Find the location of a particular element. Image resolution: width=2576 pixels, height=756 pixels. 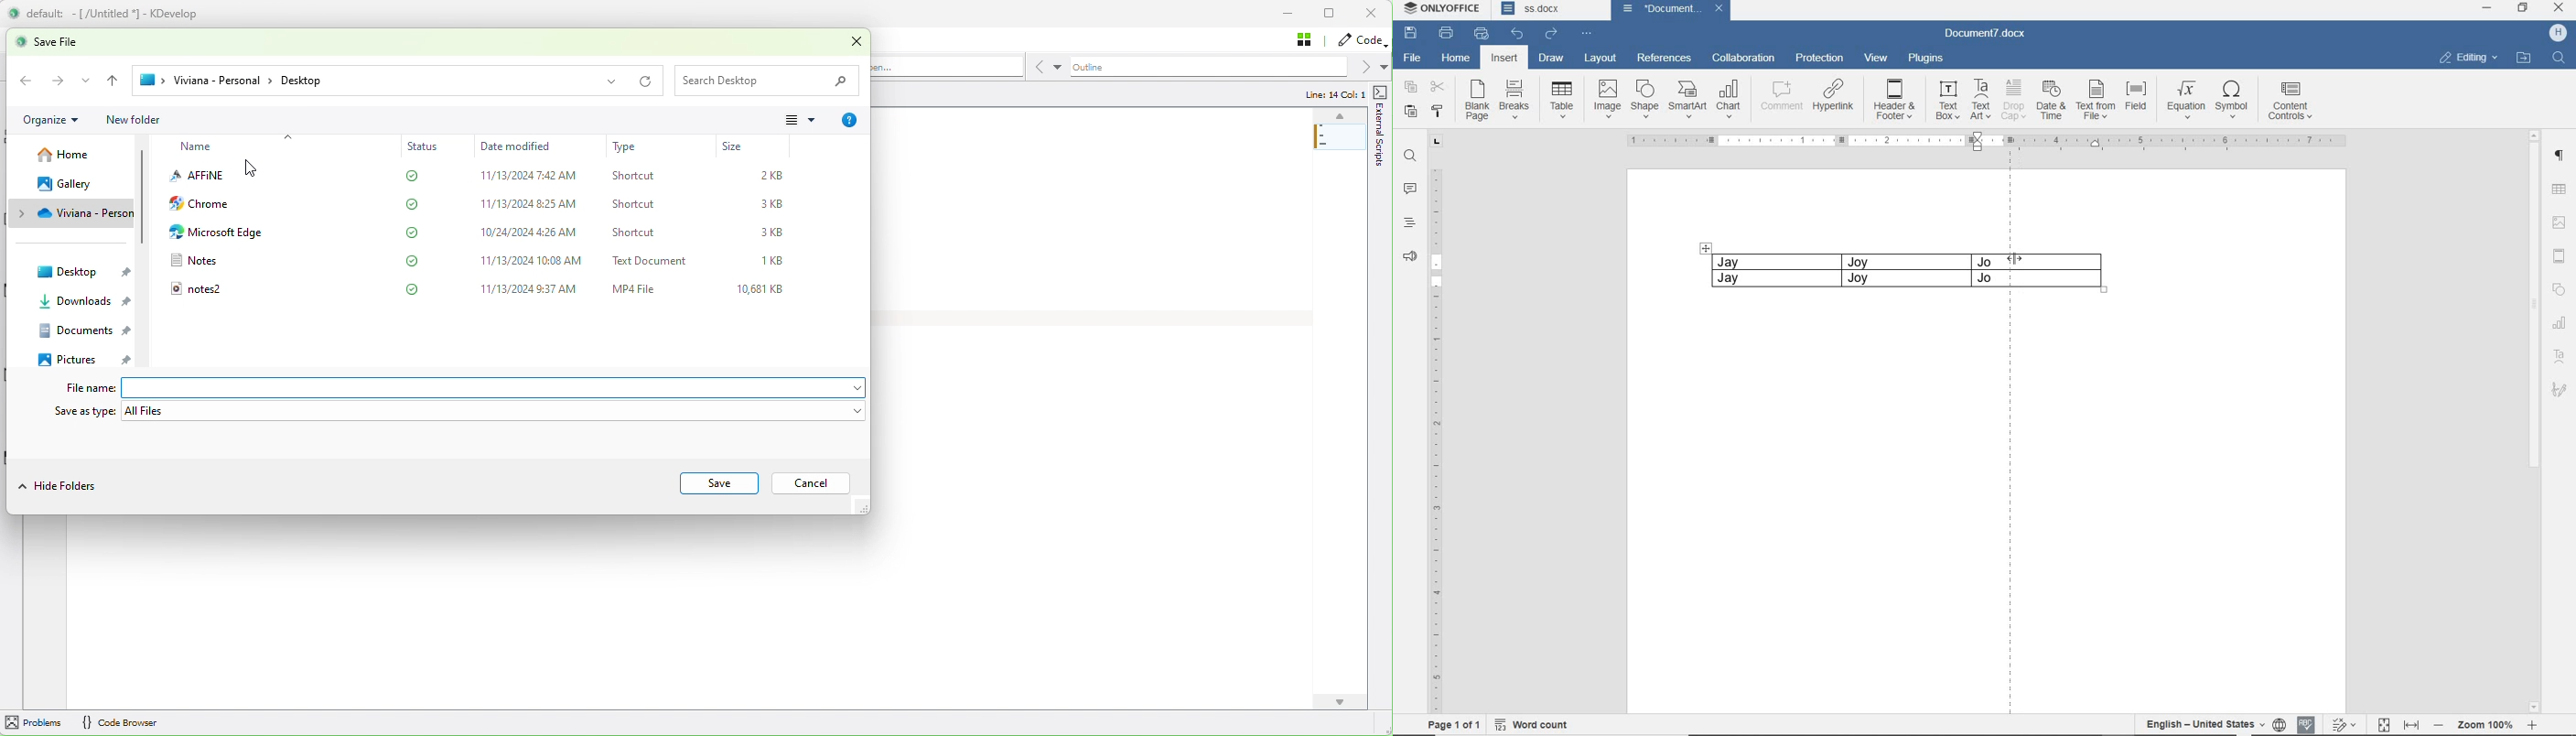

SMARTART is located at coordinates (1687, 100).